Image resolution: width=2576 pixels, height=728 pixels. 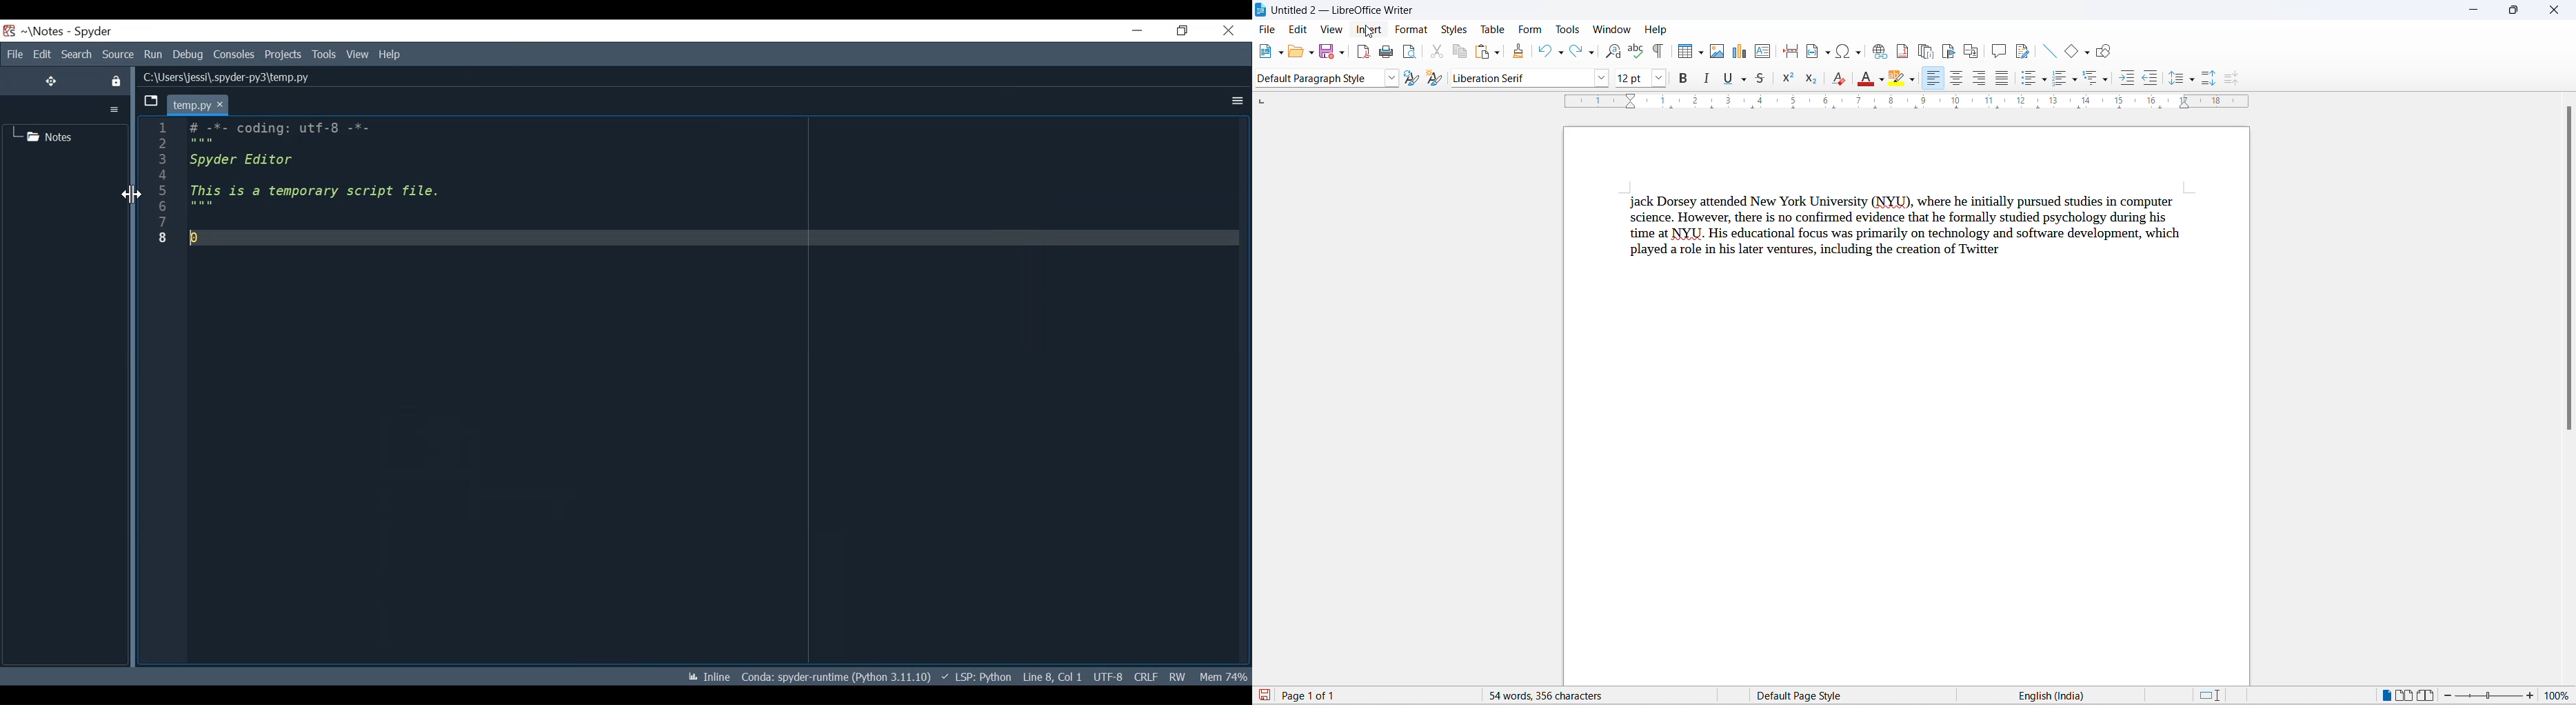 I want to click on More Options, so click(x=114, y=109).